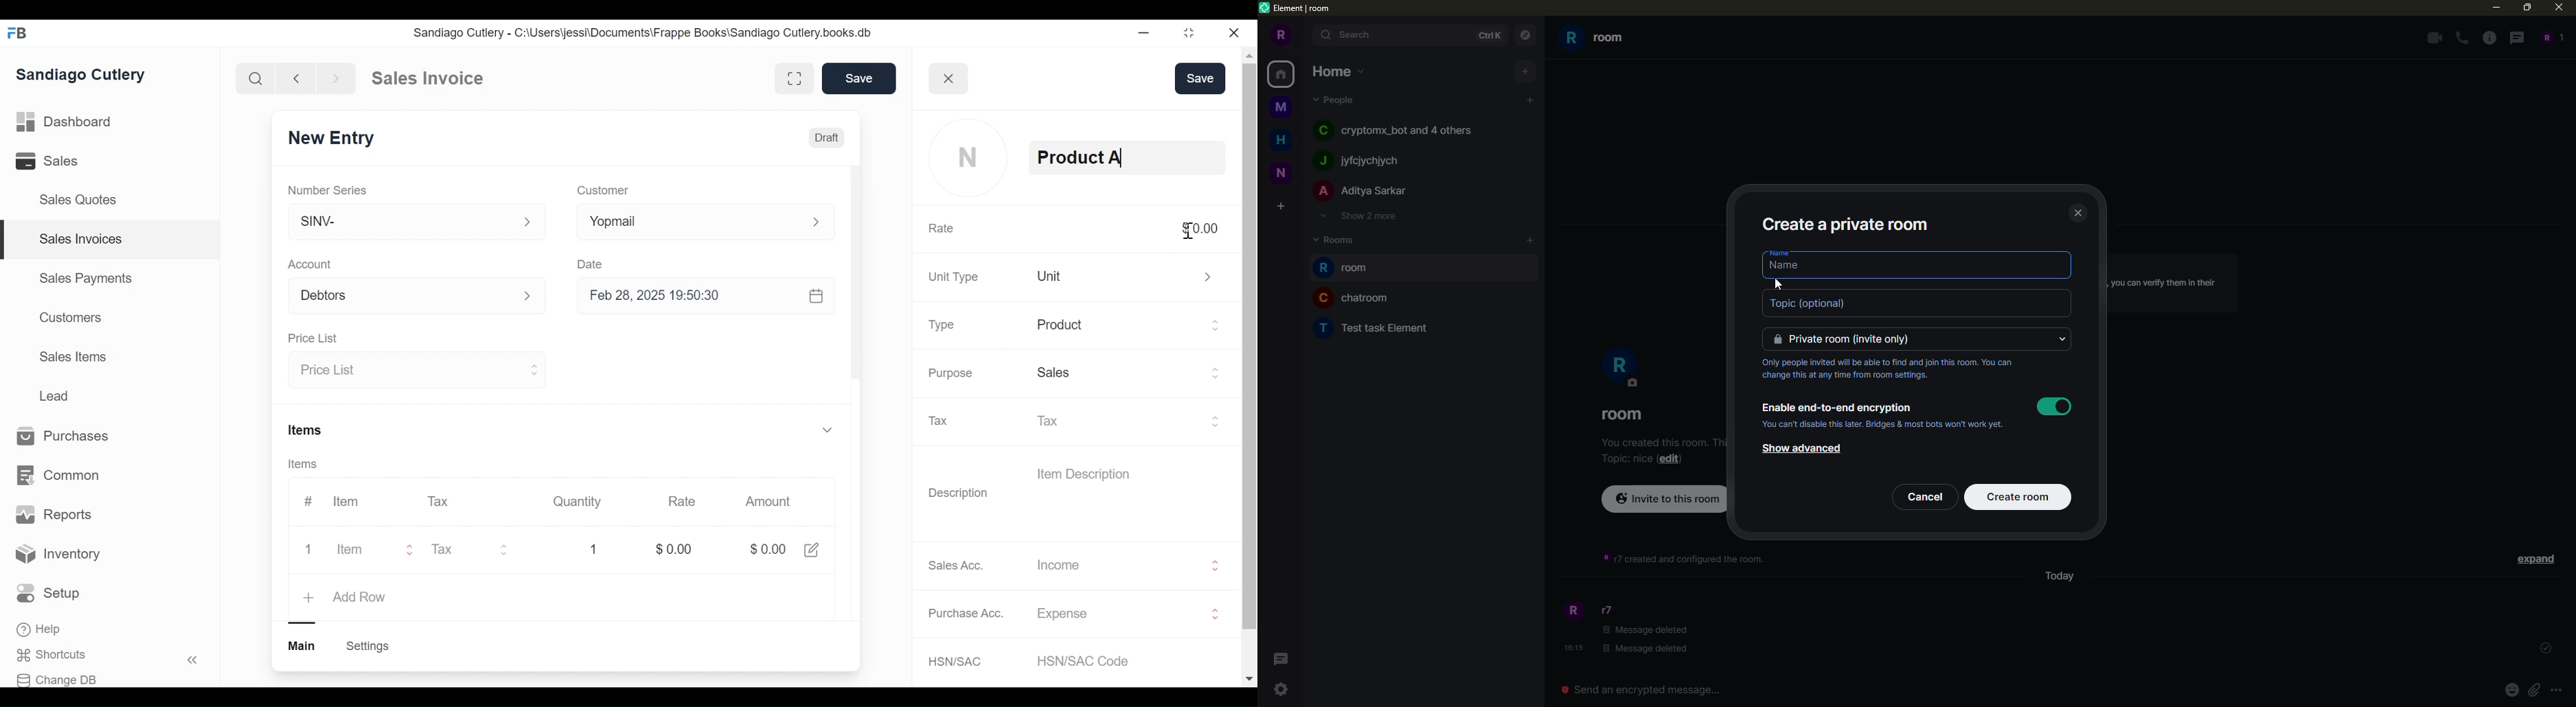 This screenshot has width=2576, height=728. What do you see at coordinates (57, 680) in the screenshot?
I see `Change DB` at bounding box center [57, 680].